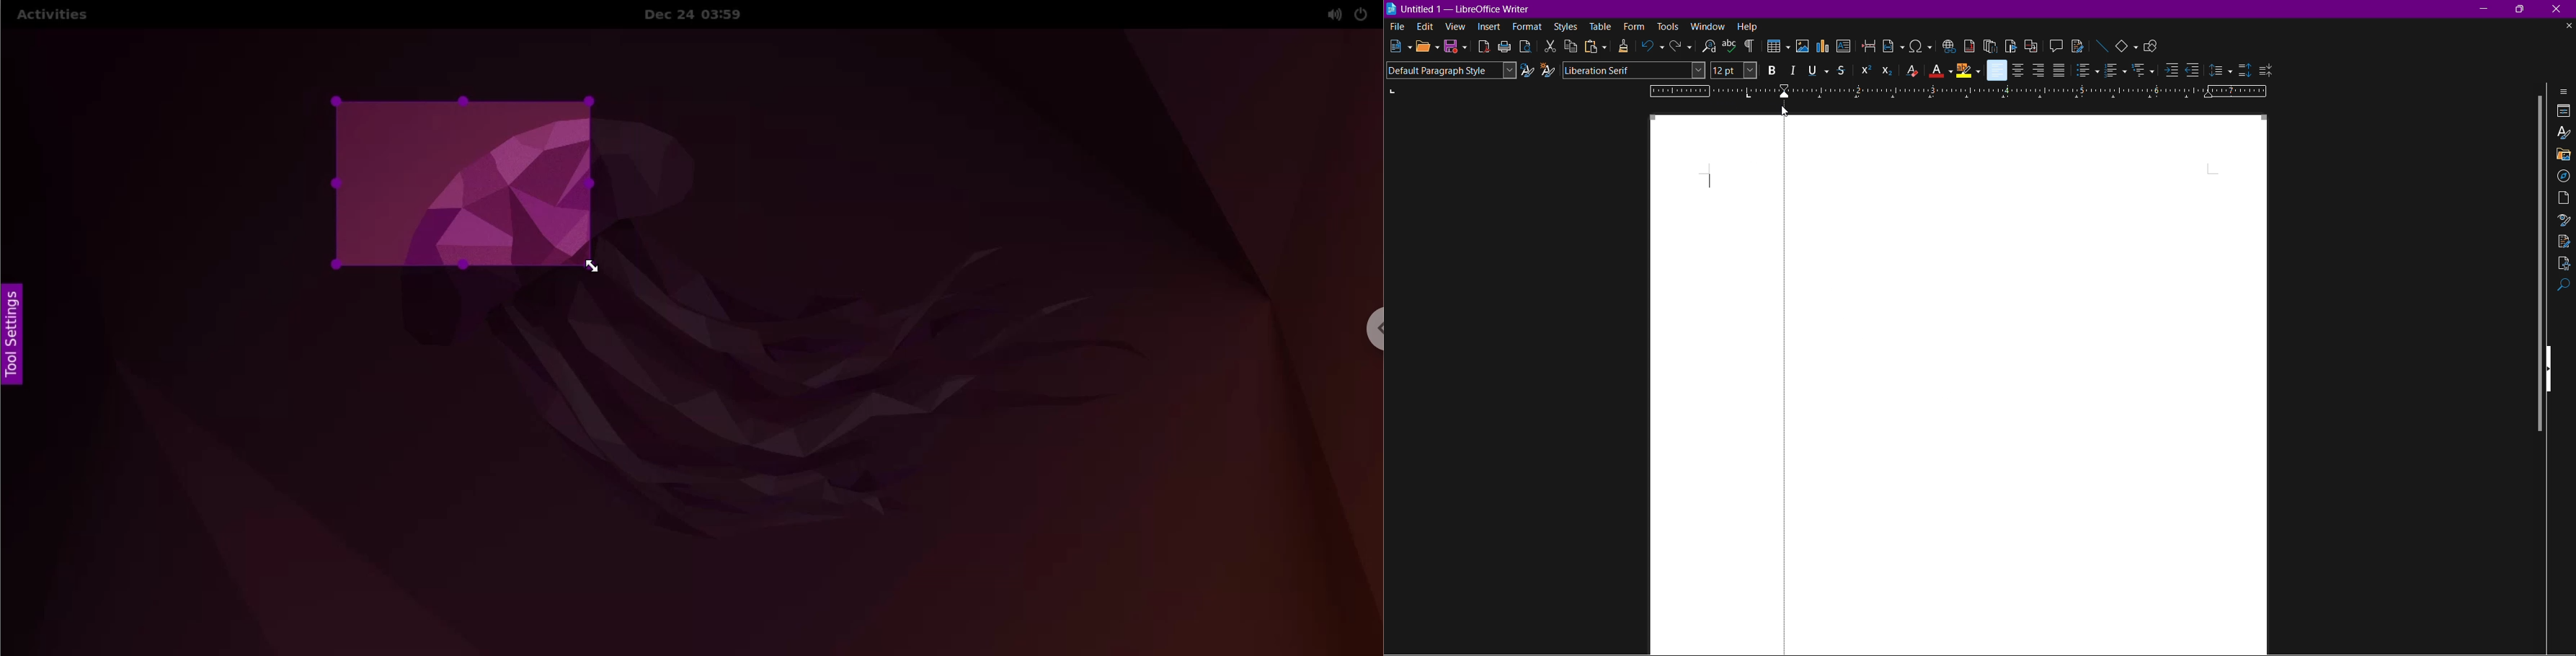 The height and width of the screenshot is (672, 2576). What do you see at coordinates (2568, 26) in the screenshot?
I see `close current document` at bounding box center [2568, 26].